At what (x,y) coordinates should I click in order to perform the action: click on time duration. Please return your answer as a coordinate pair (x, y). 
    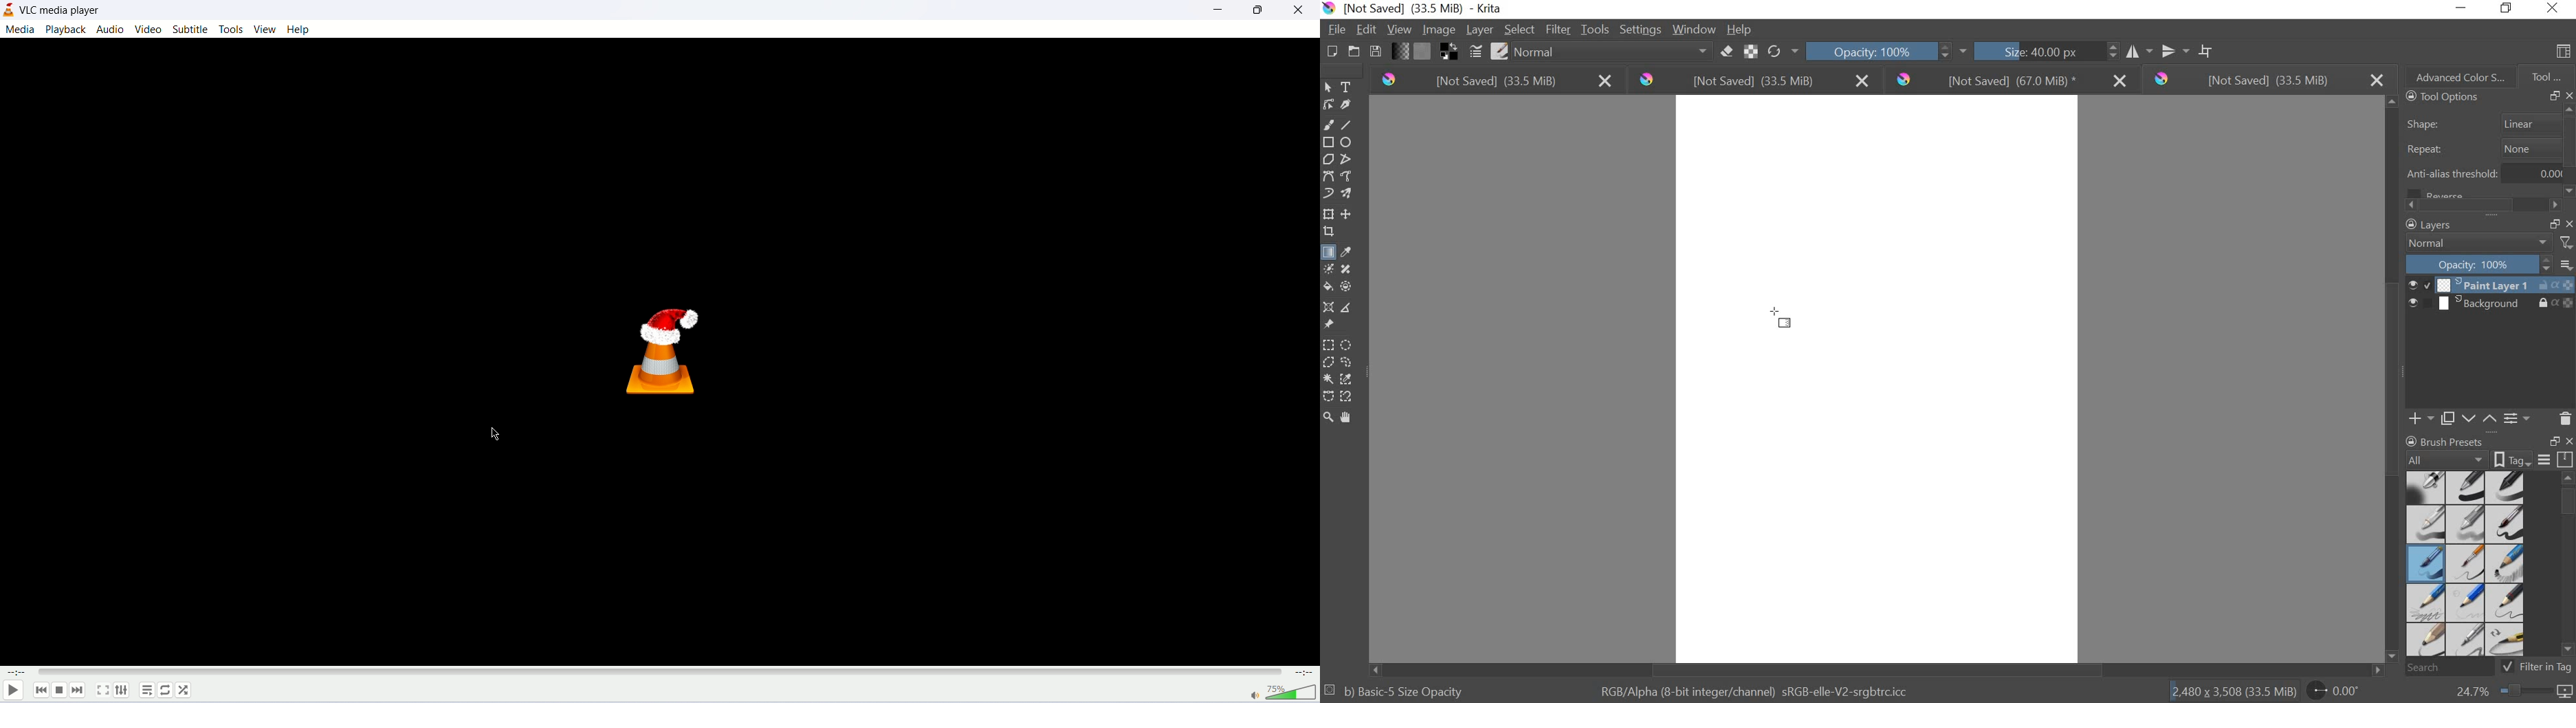
    Looking at the image, I should click on (1305, 672).